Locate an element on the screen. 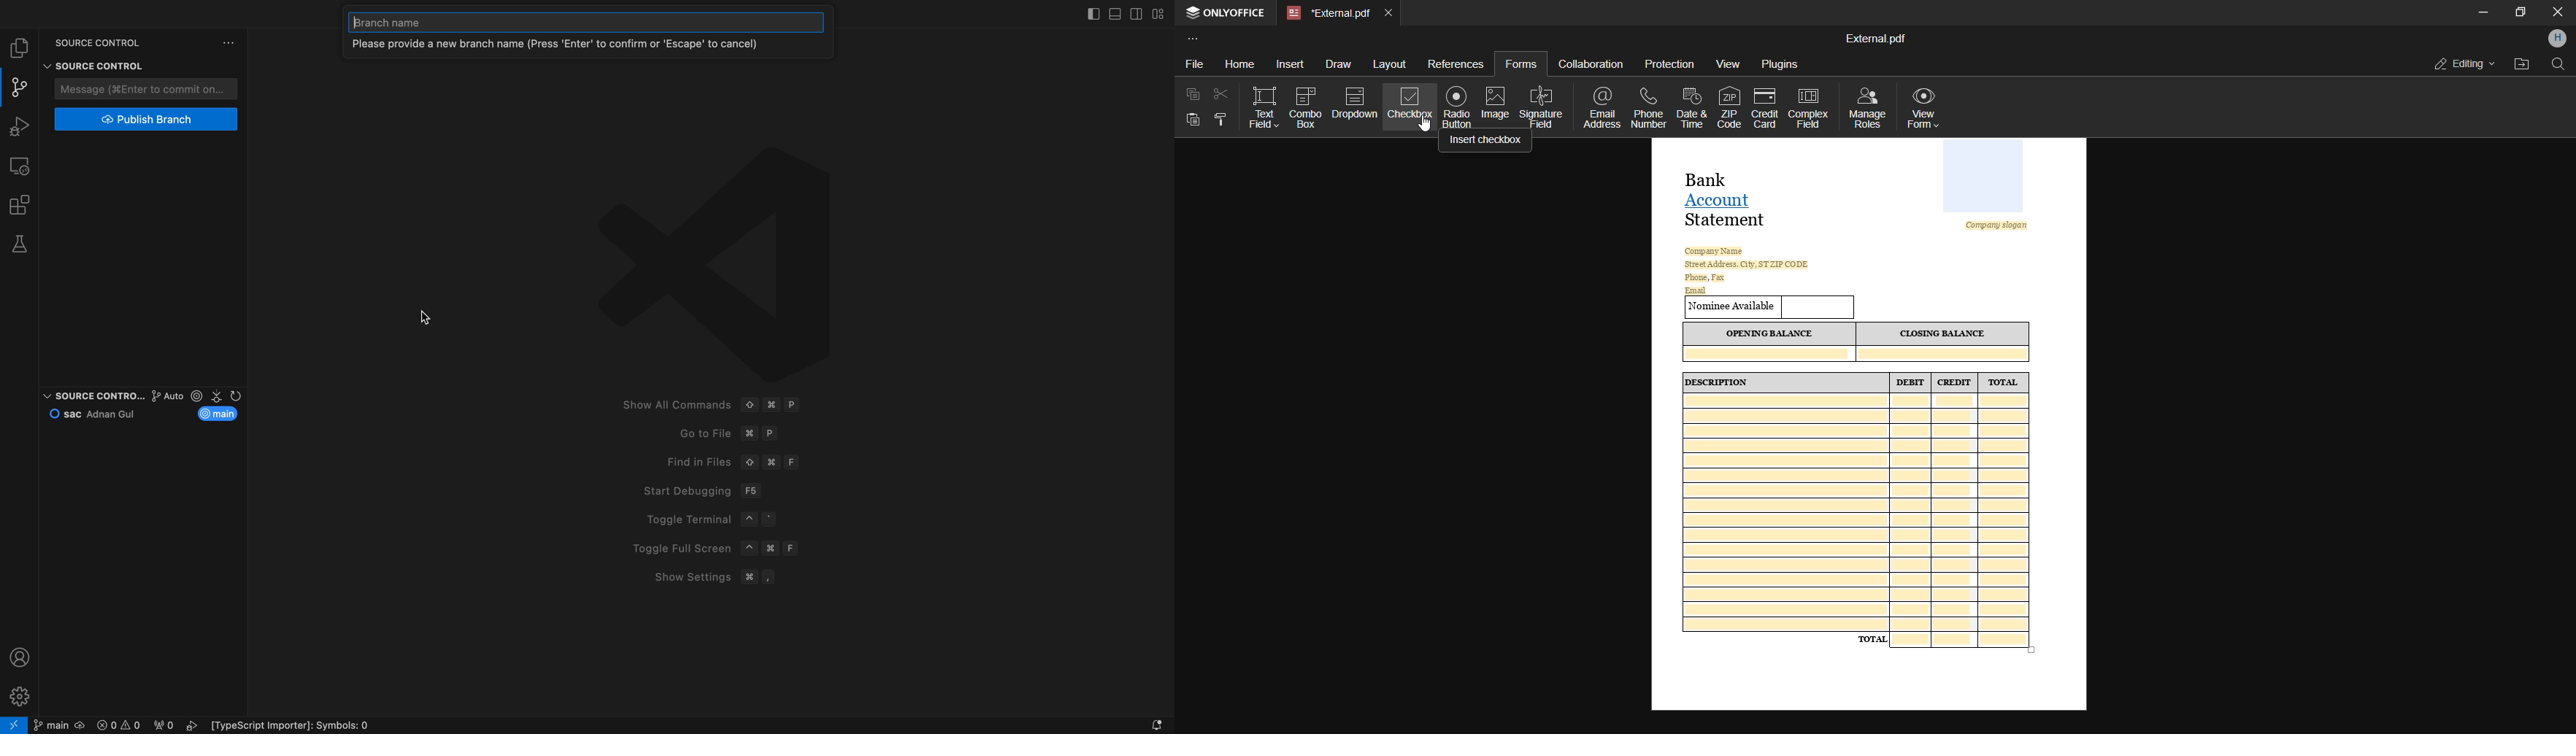  open file location is located at coordinates (2521, 63).